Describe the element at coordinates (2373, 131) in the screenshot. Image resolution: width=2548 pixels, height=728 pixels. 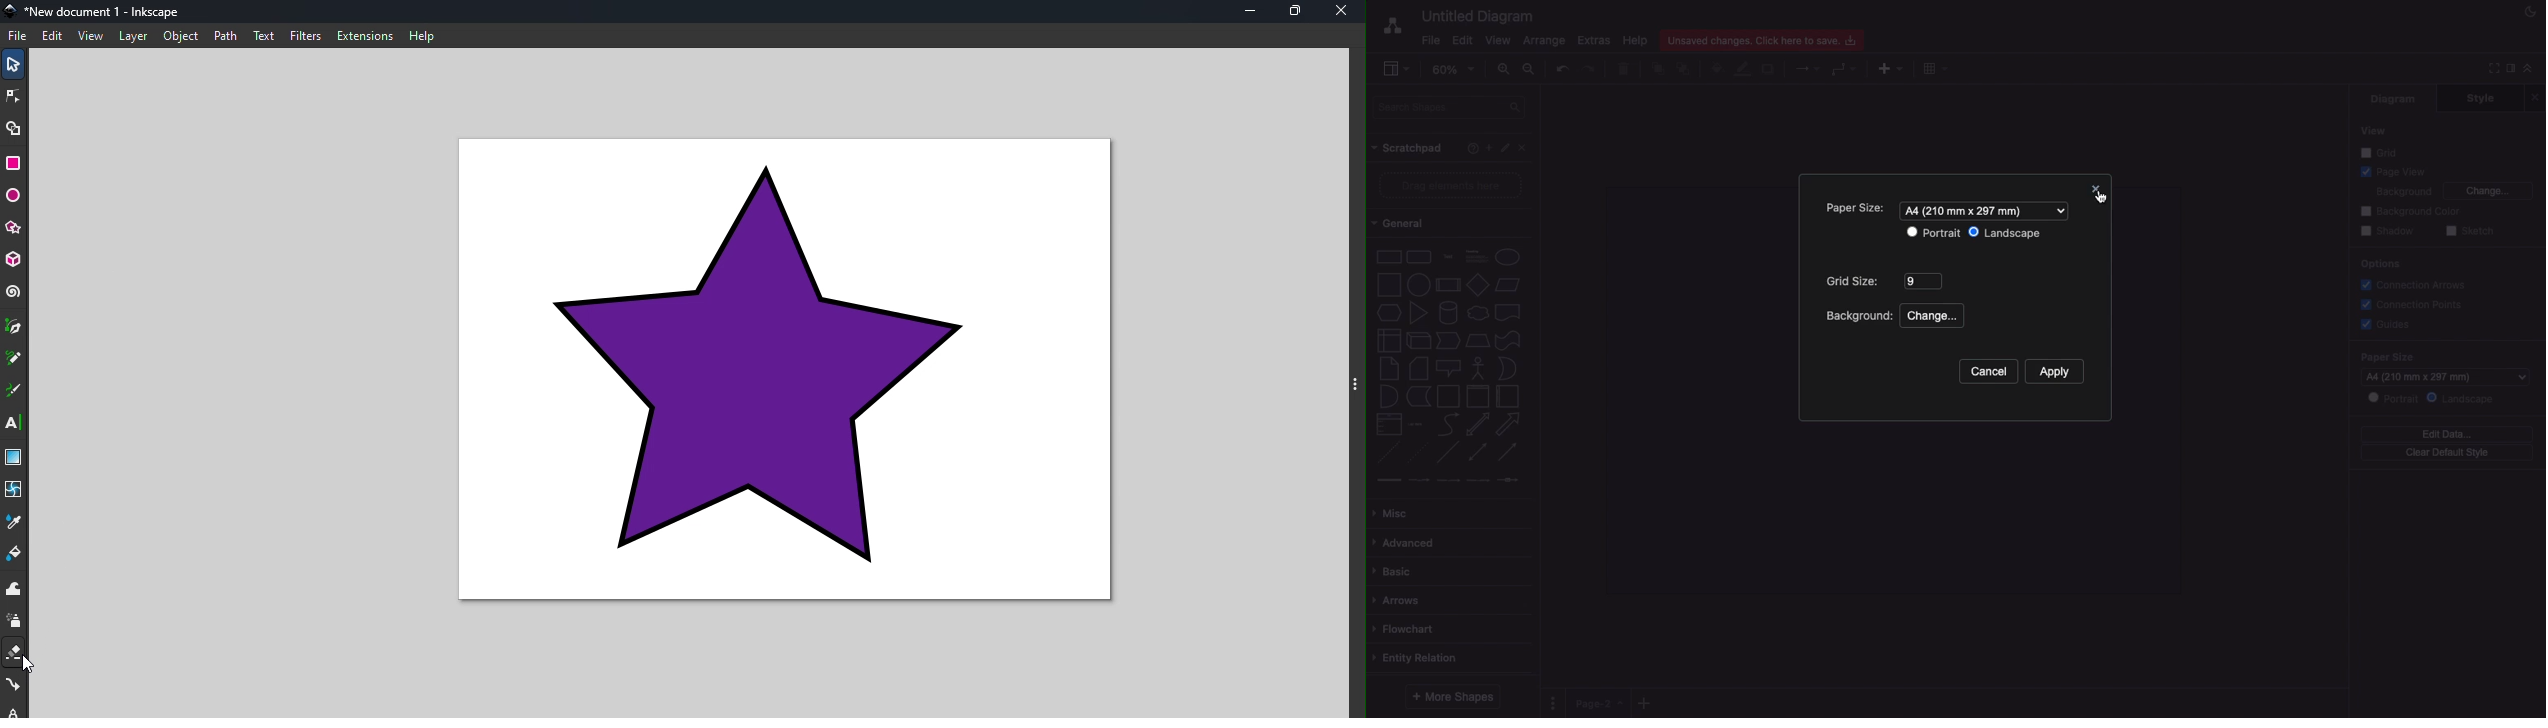
I see `View ` at that location.